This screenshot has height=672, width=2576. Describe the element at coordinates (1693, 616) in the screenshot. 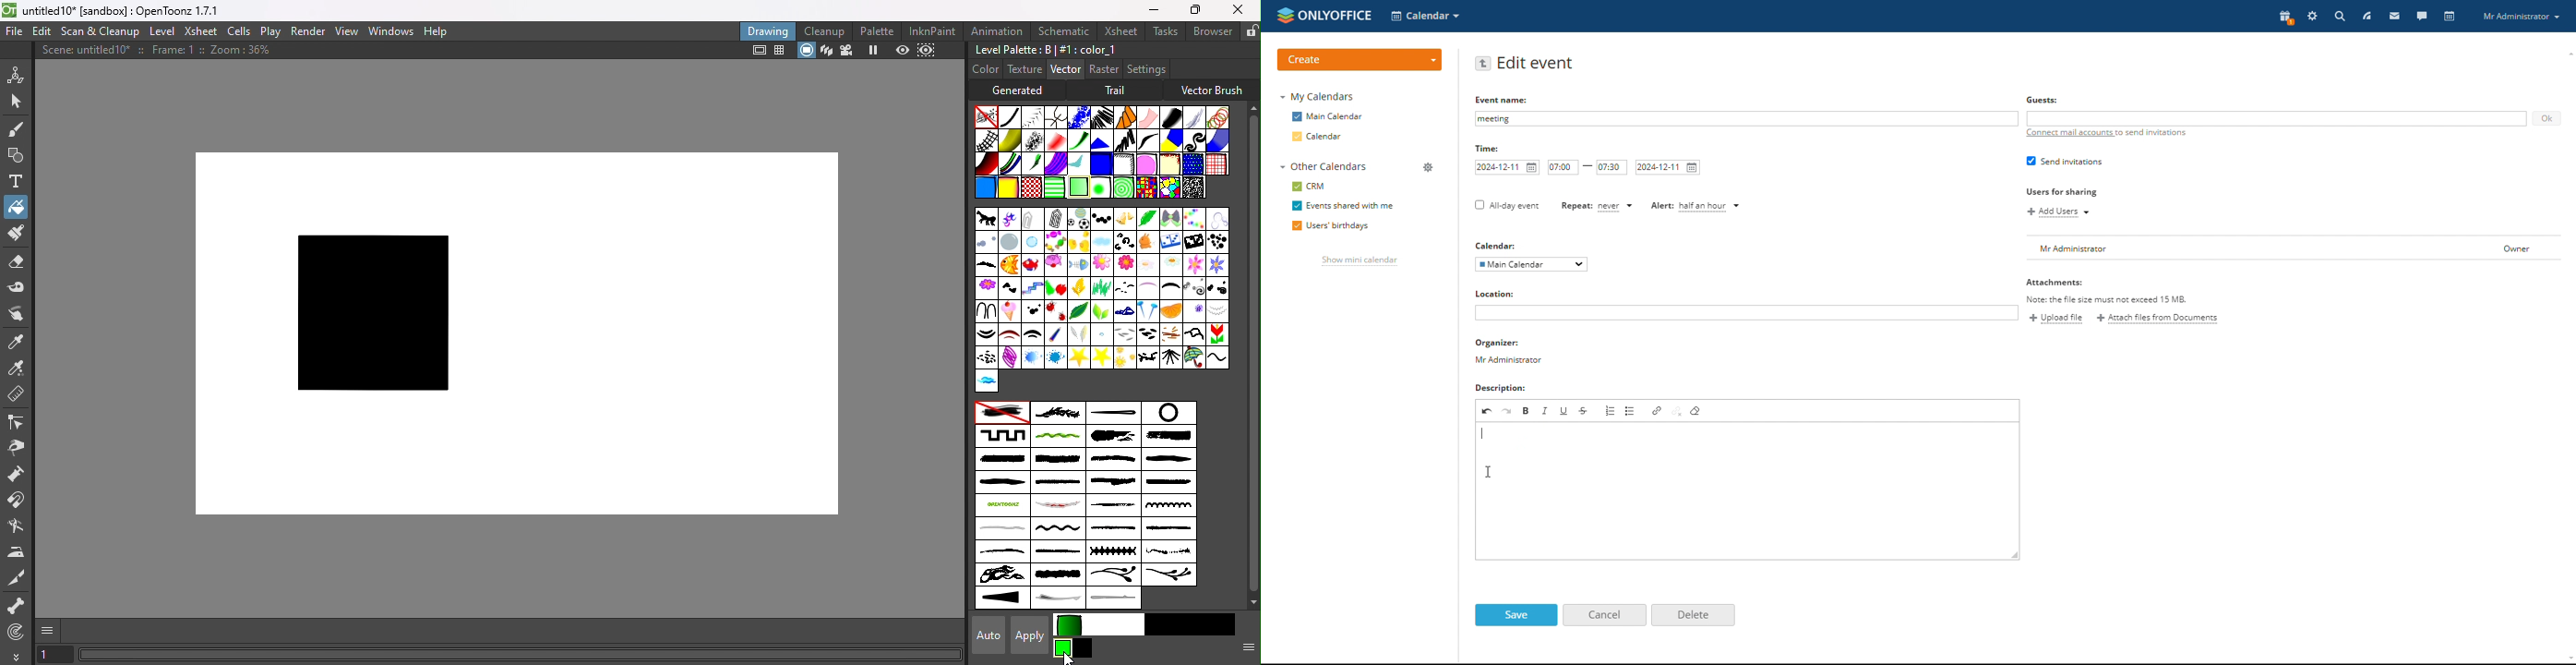

I see `delete` at that location.